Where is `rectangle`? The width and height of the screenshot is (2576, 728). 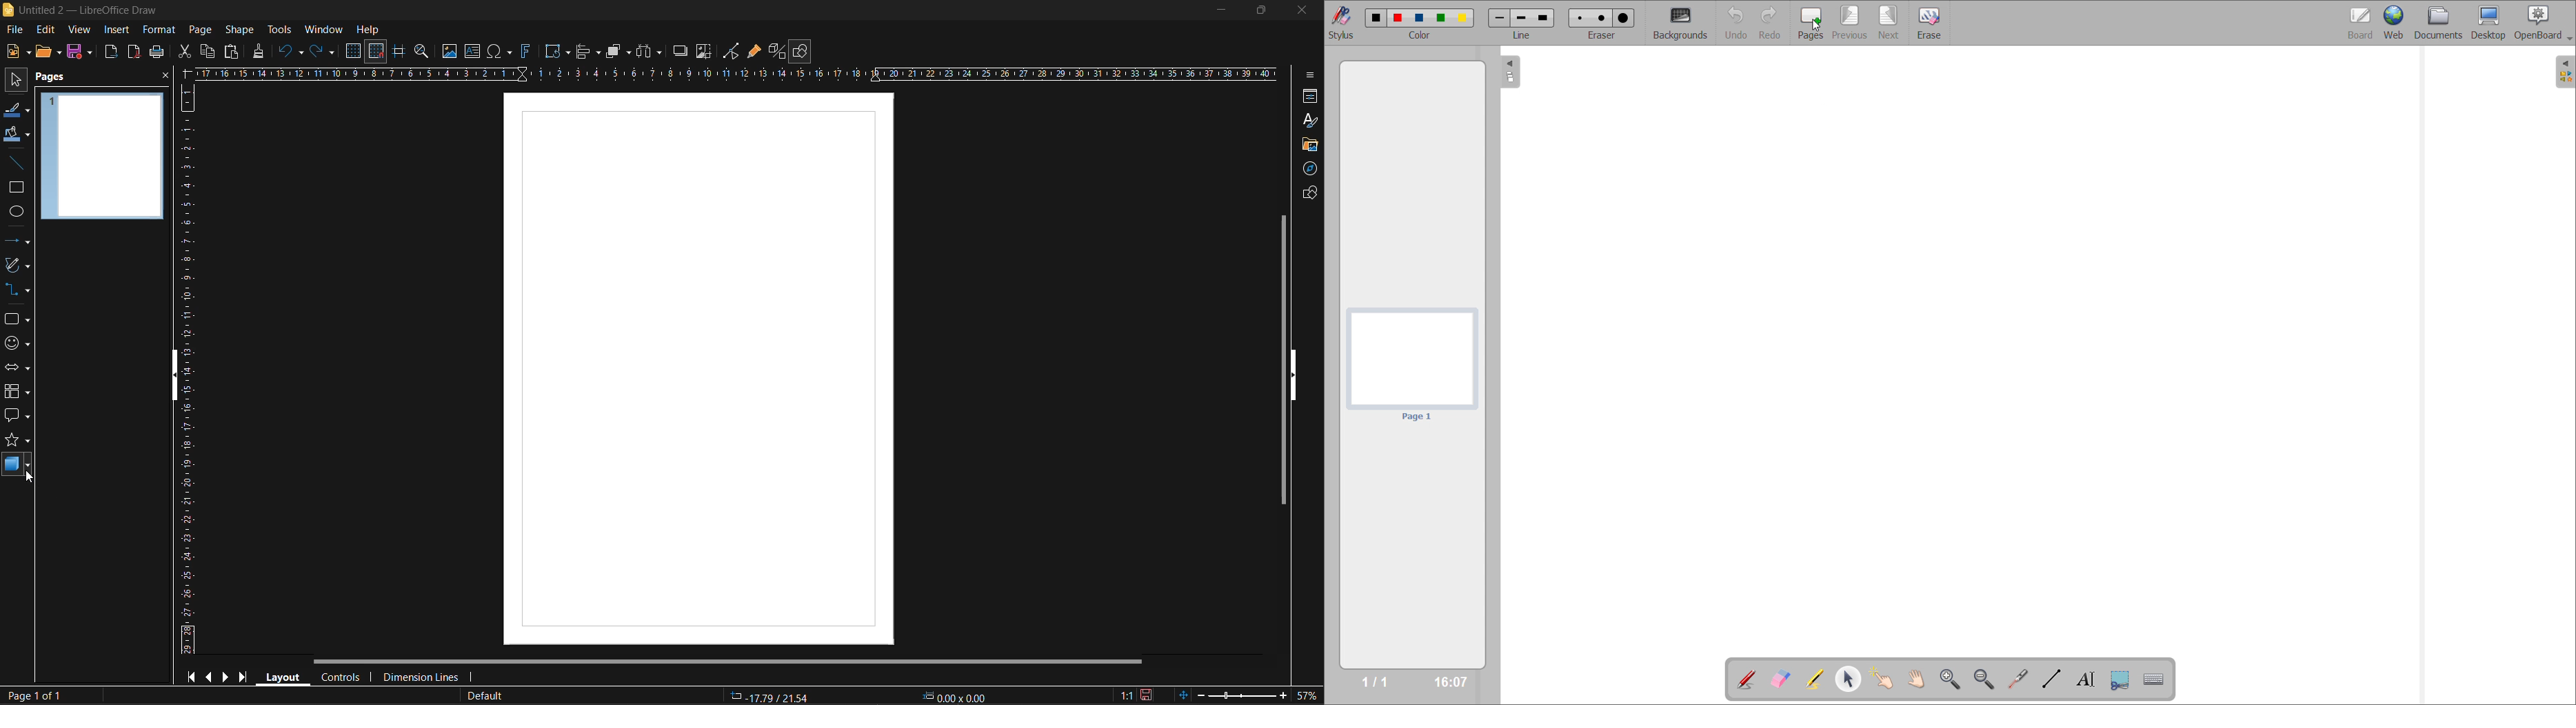
rectangle is located at coordinates (17, 188).